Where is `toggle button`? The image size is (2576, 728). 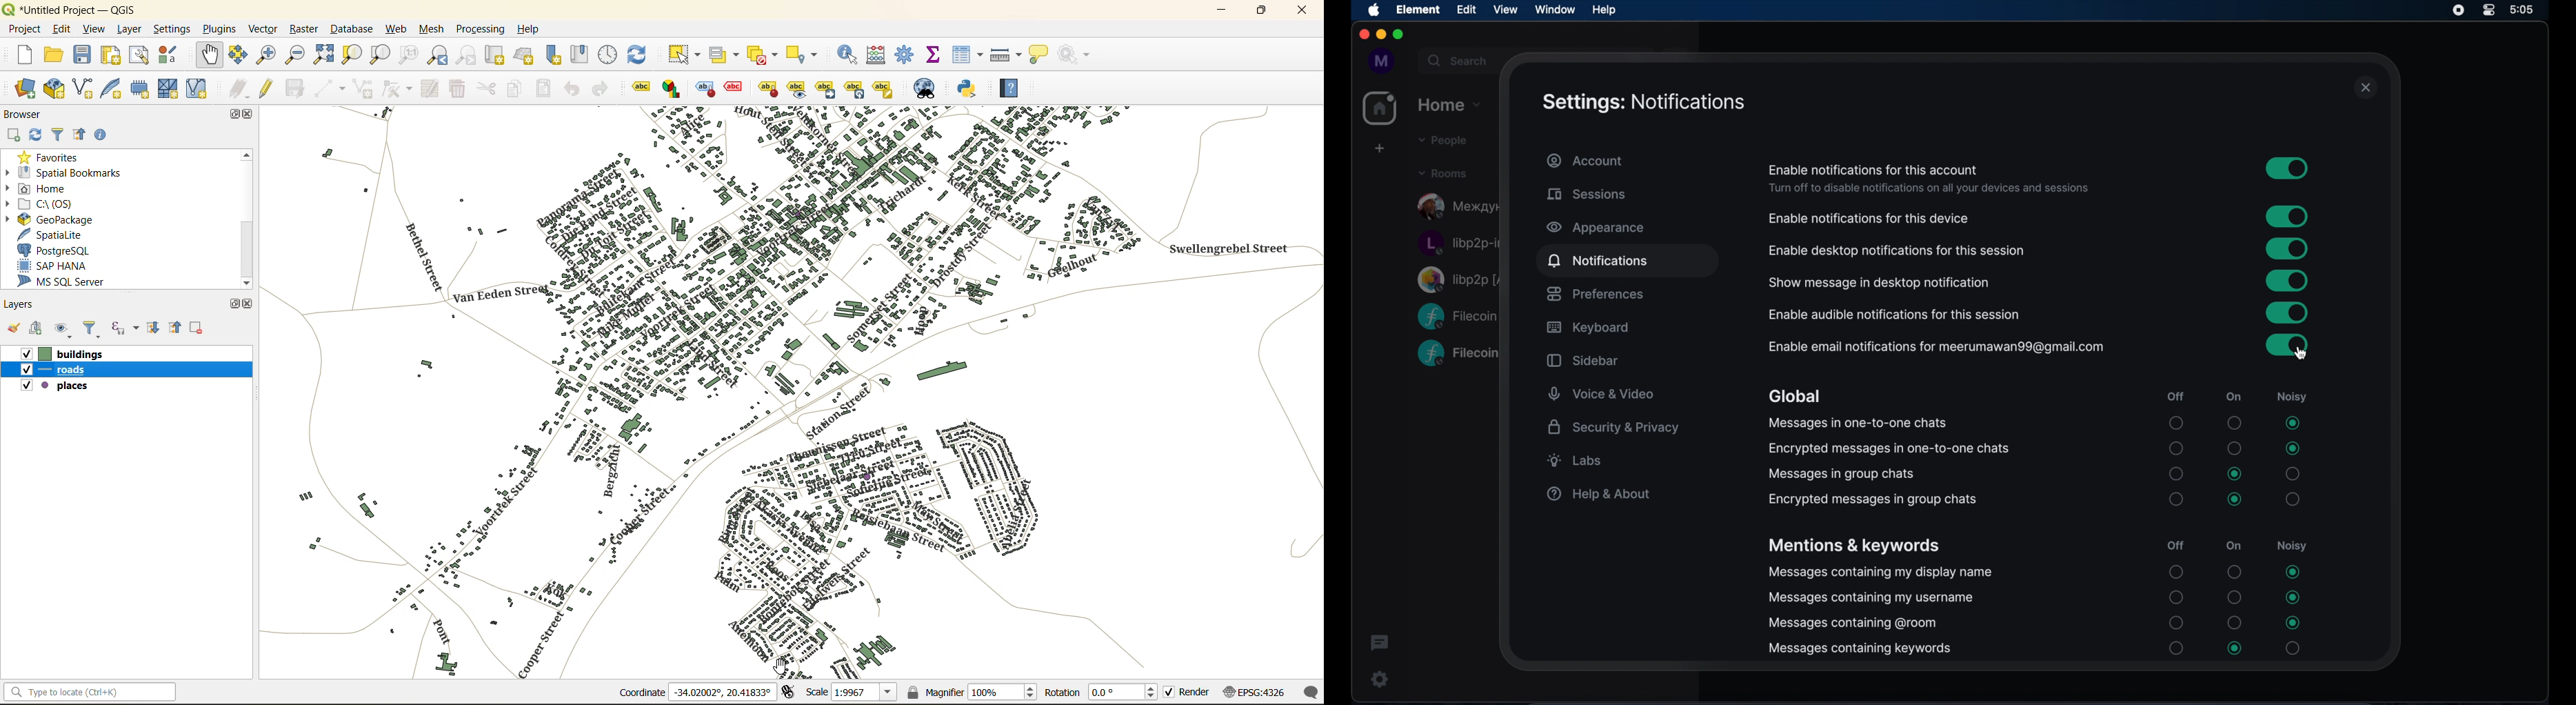 toggle button is located at coordinates (2287, 313).